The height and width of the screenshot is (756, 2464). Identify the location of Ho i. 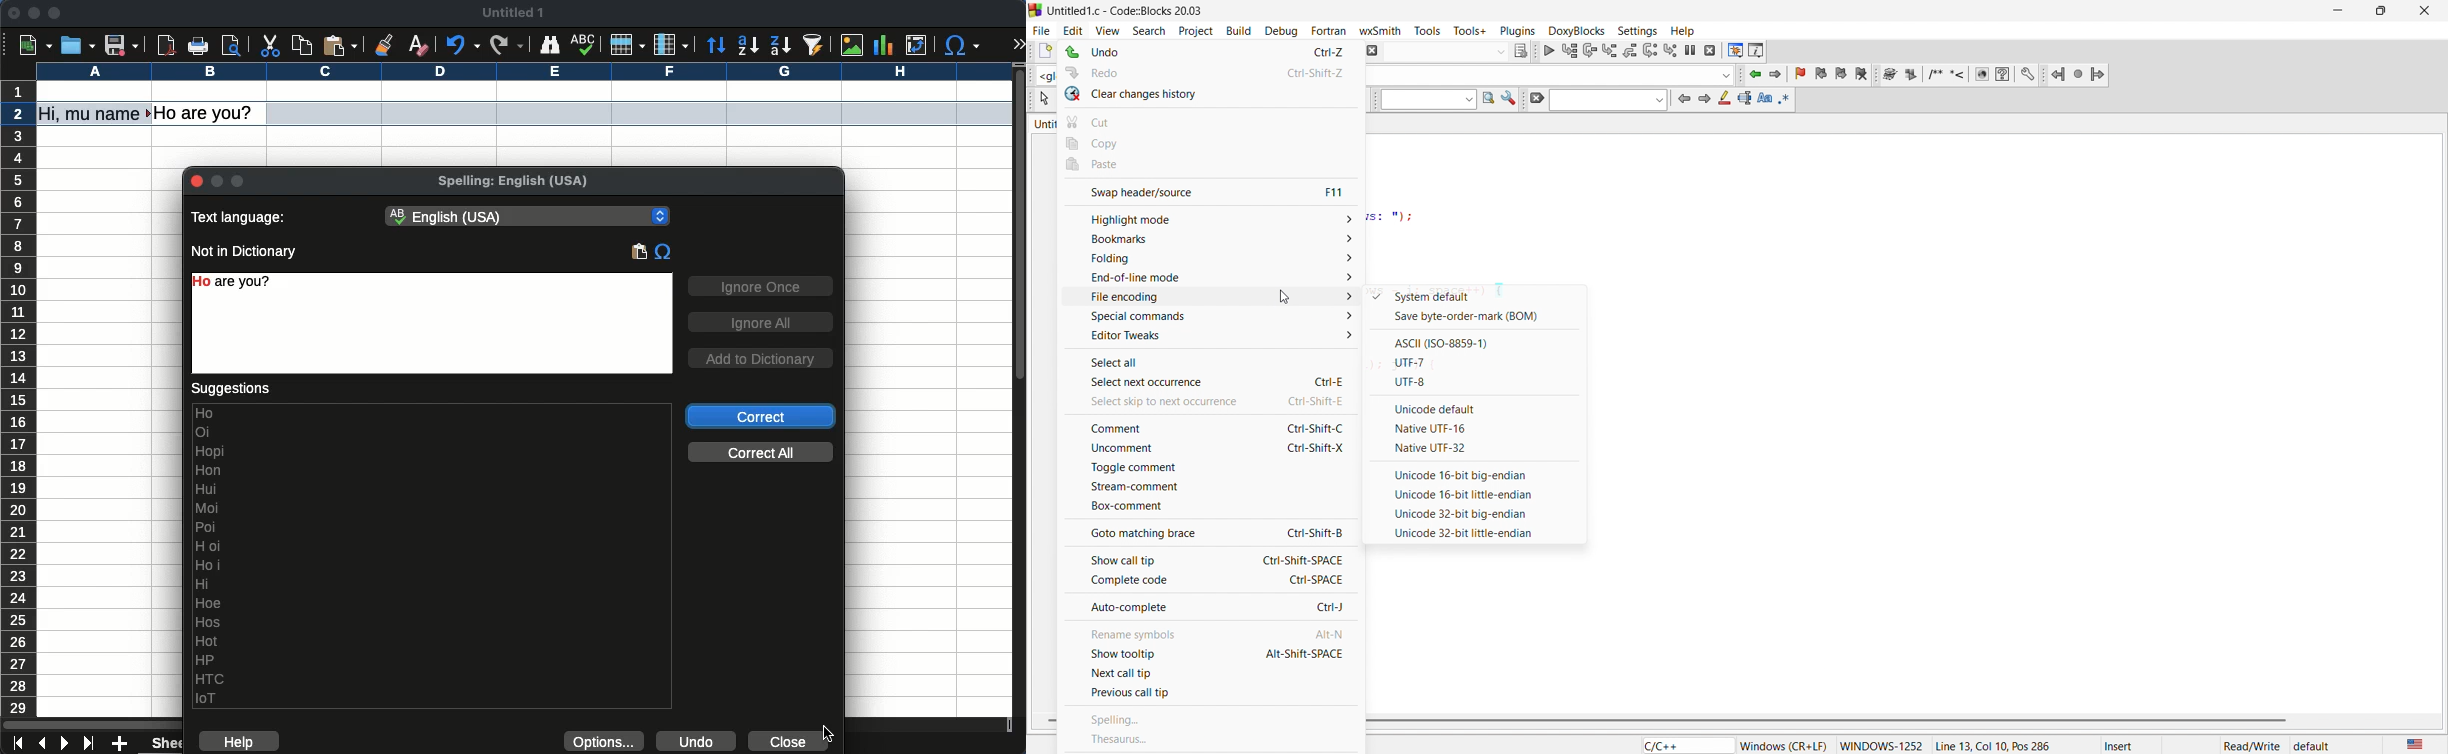
(208, 565).